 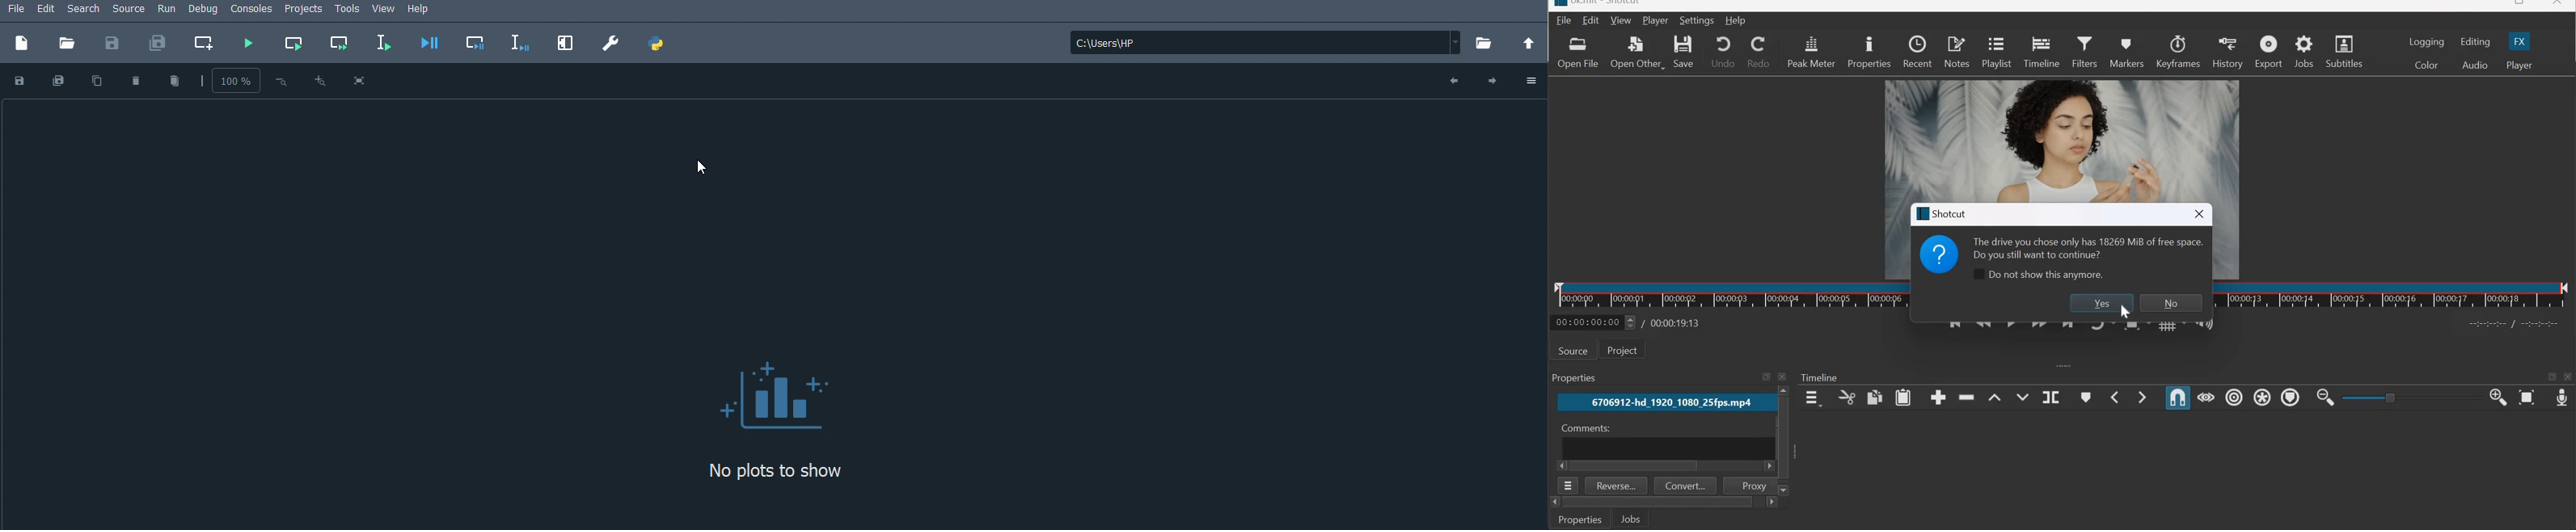 I want to click on Recent, so click(x=1917, y=52).